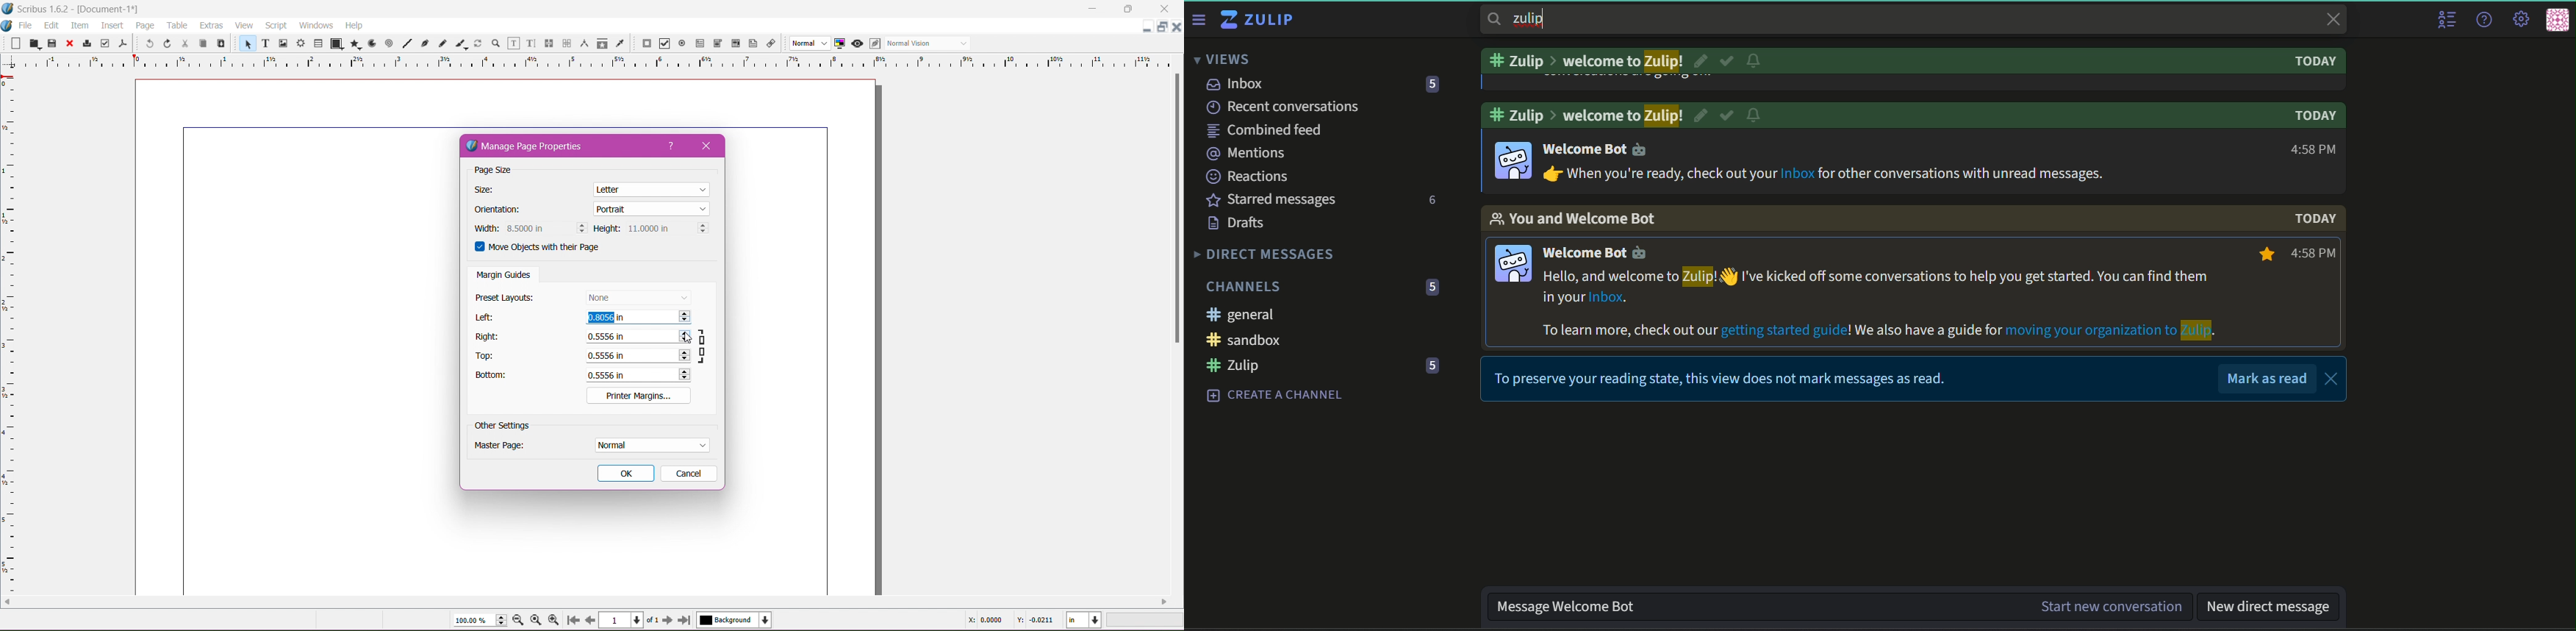 This screenshot has height=644, width=2576. Describe the element at coordinates (147, 44) in the screenshot. I see `Undo` at that location.